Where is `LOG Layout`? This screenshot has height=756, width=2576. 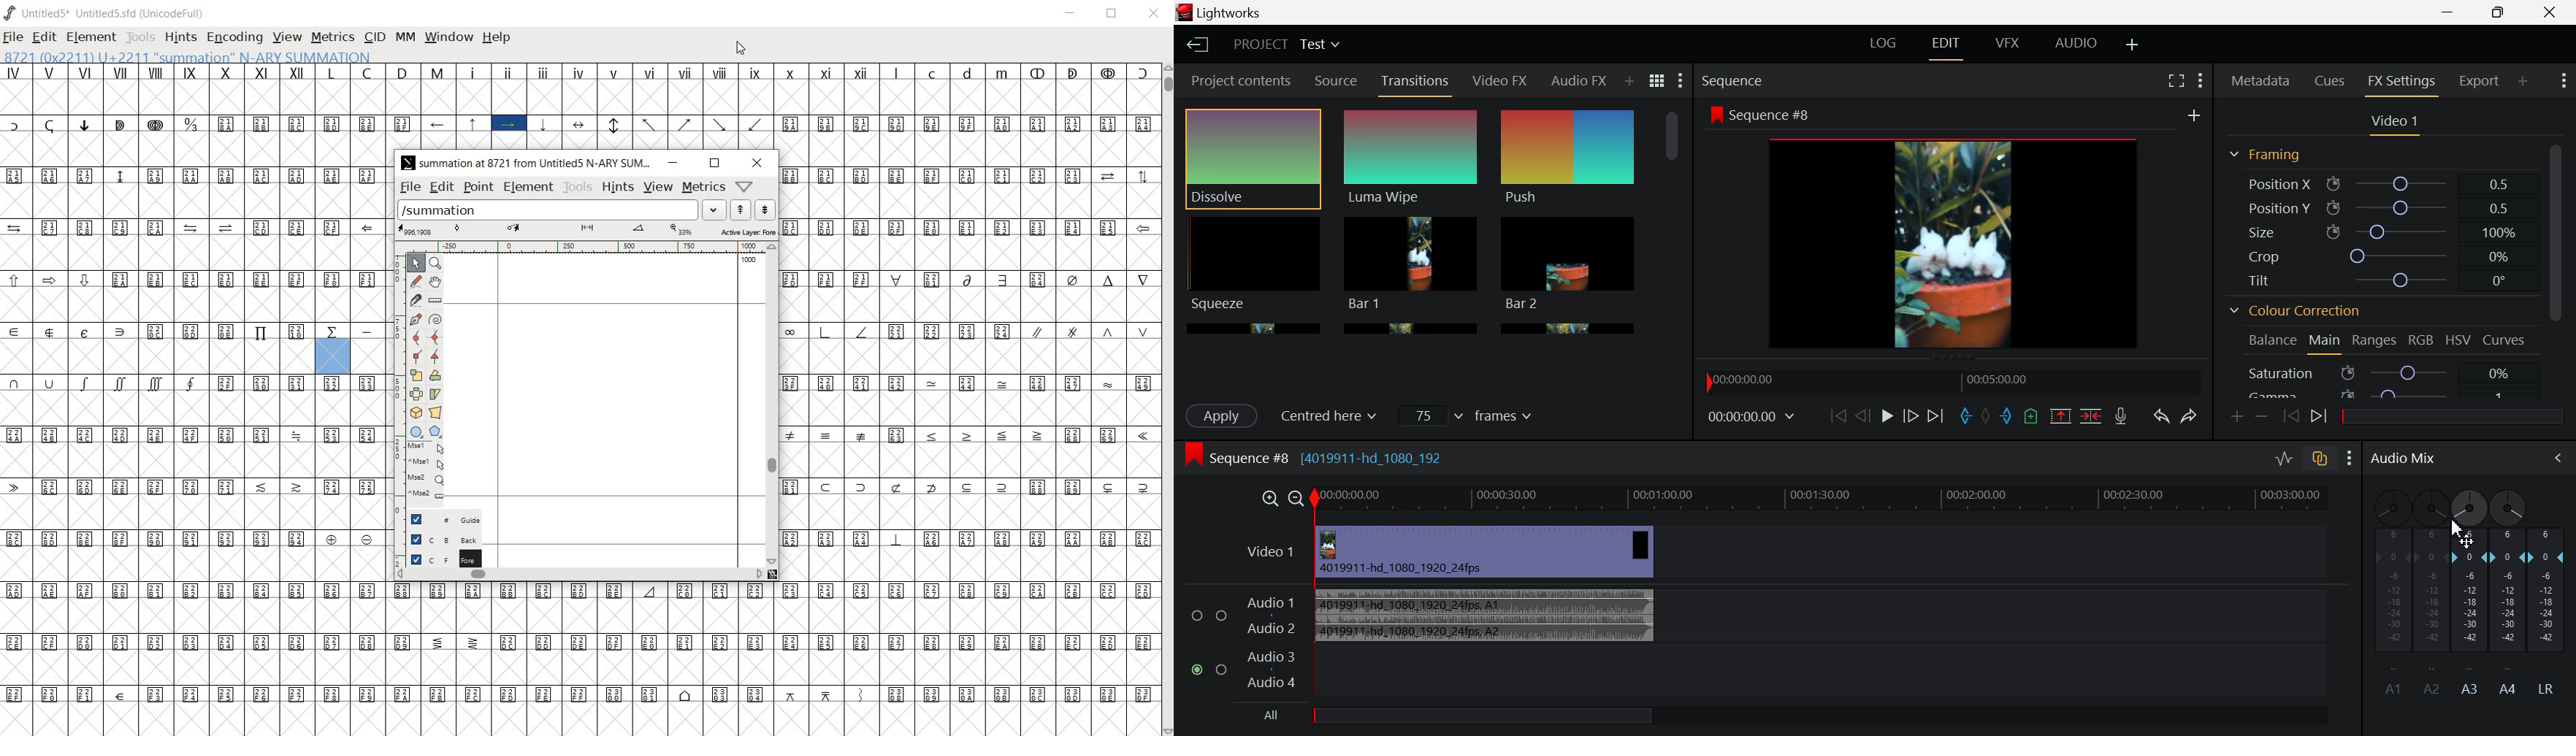
LOG Layout is located at coordinates (1884, 42).